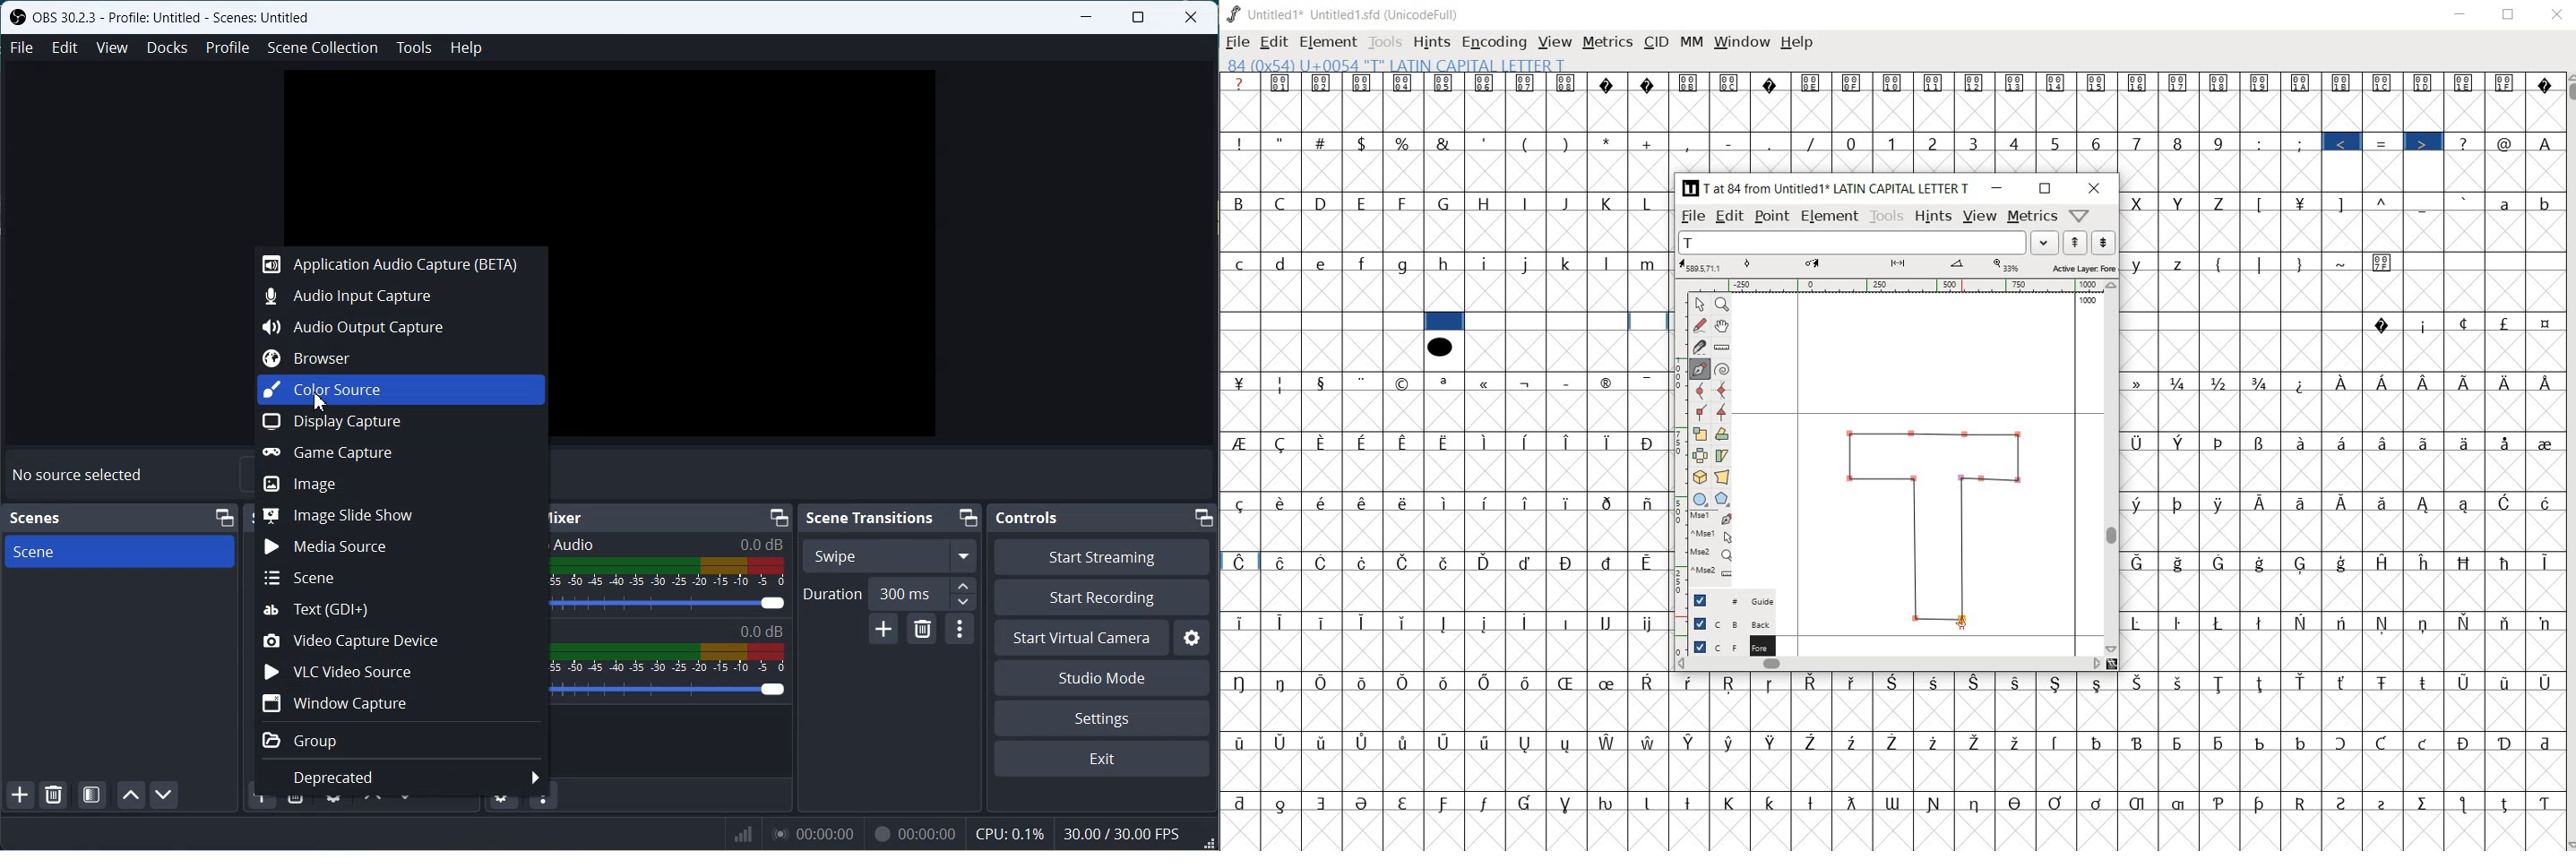 The width and height of the screenshot is (2576, 868). I want to click on Color Source, so click(401, 390).